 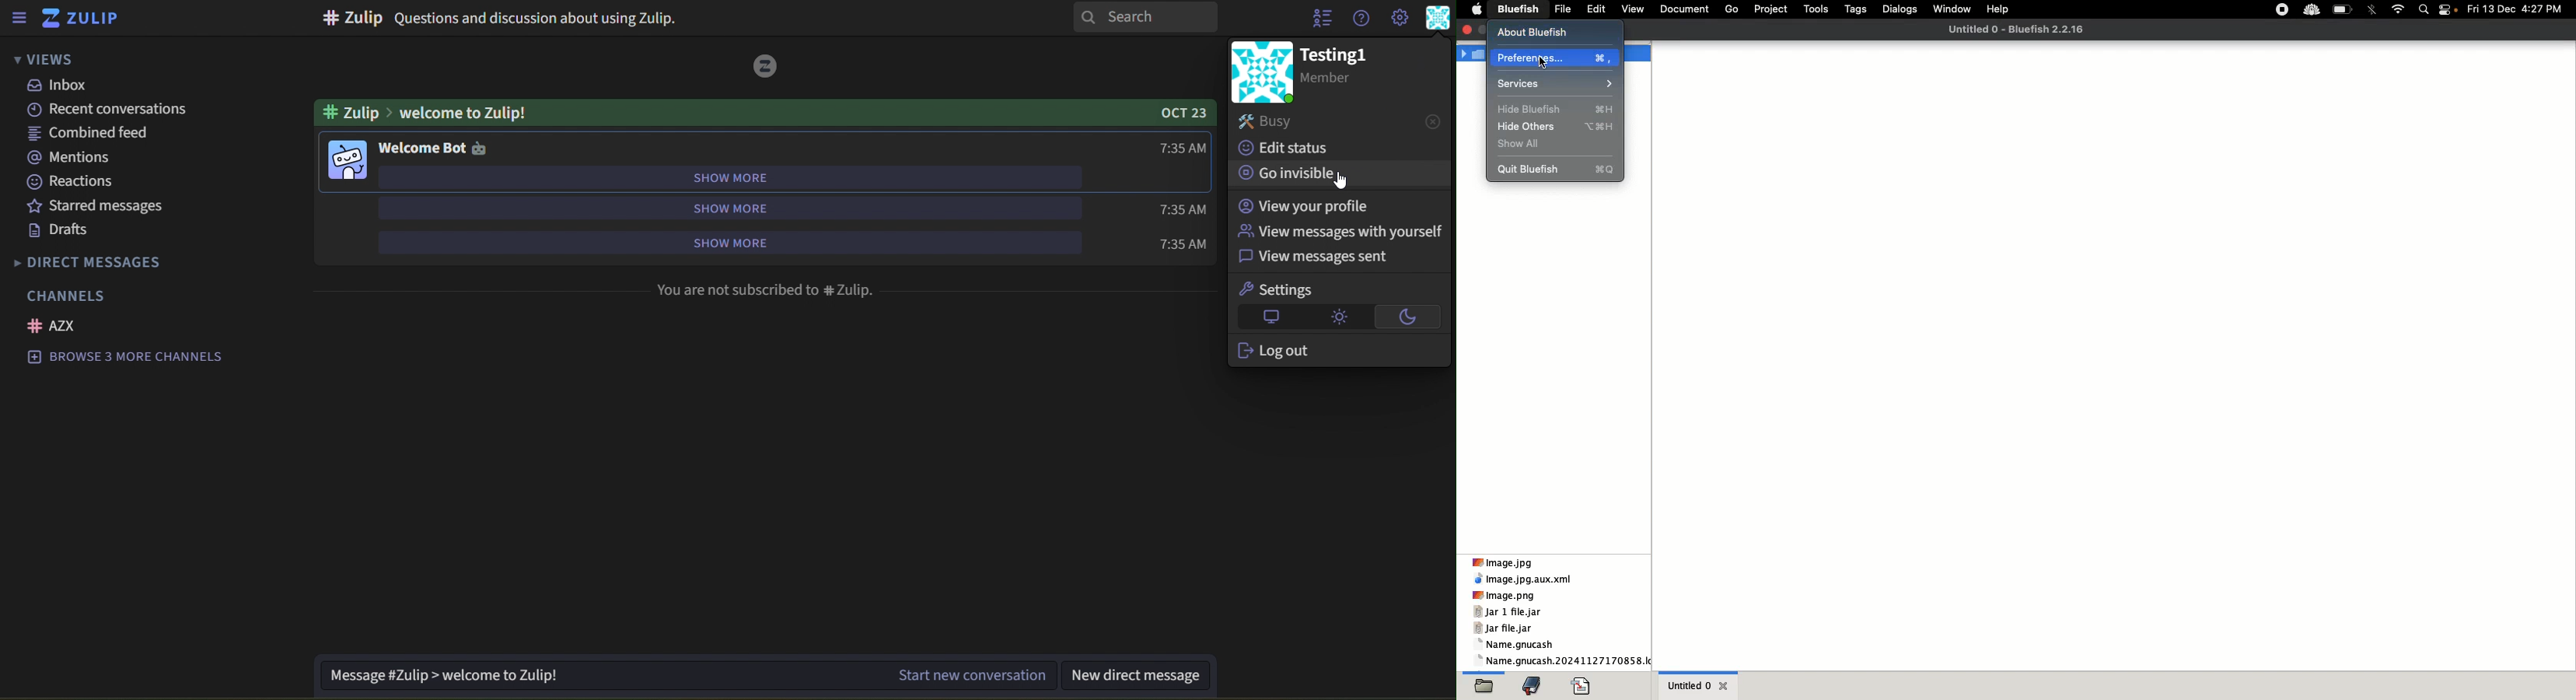 What do you see at coordinates (424, 113) in the screenshot?
I see `welcome to Zulip!` at bounding box center [424, 113].